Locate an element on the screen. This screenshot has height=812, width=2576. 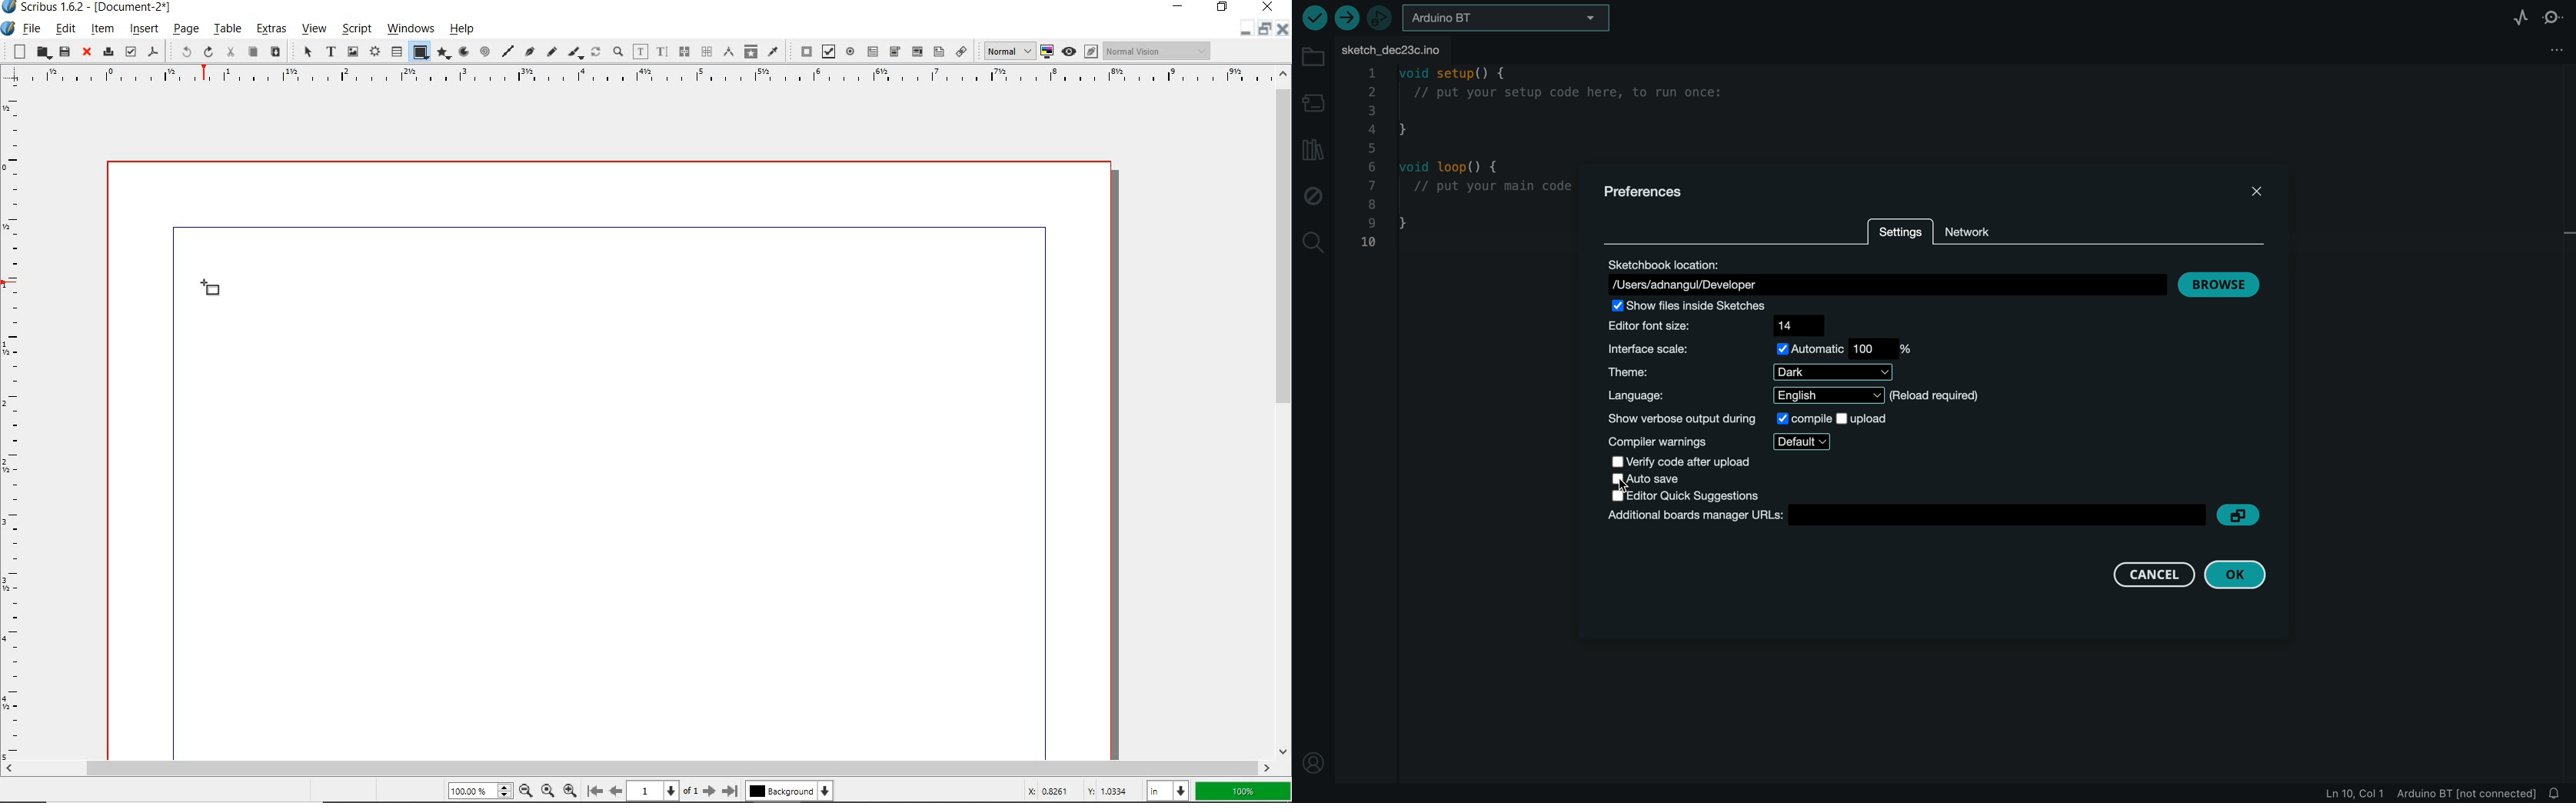
select image preview quality is located at coordinates (1004, 51).